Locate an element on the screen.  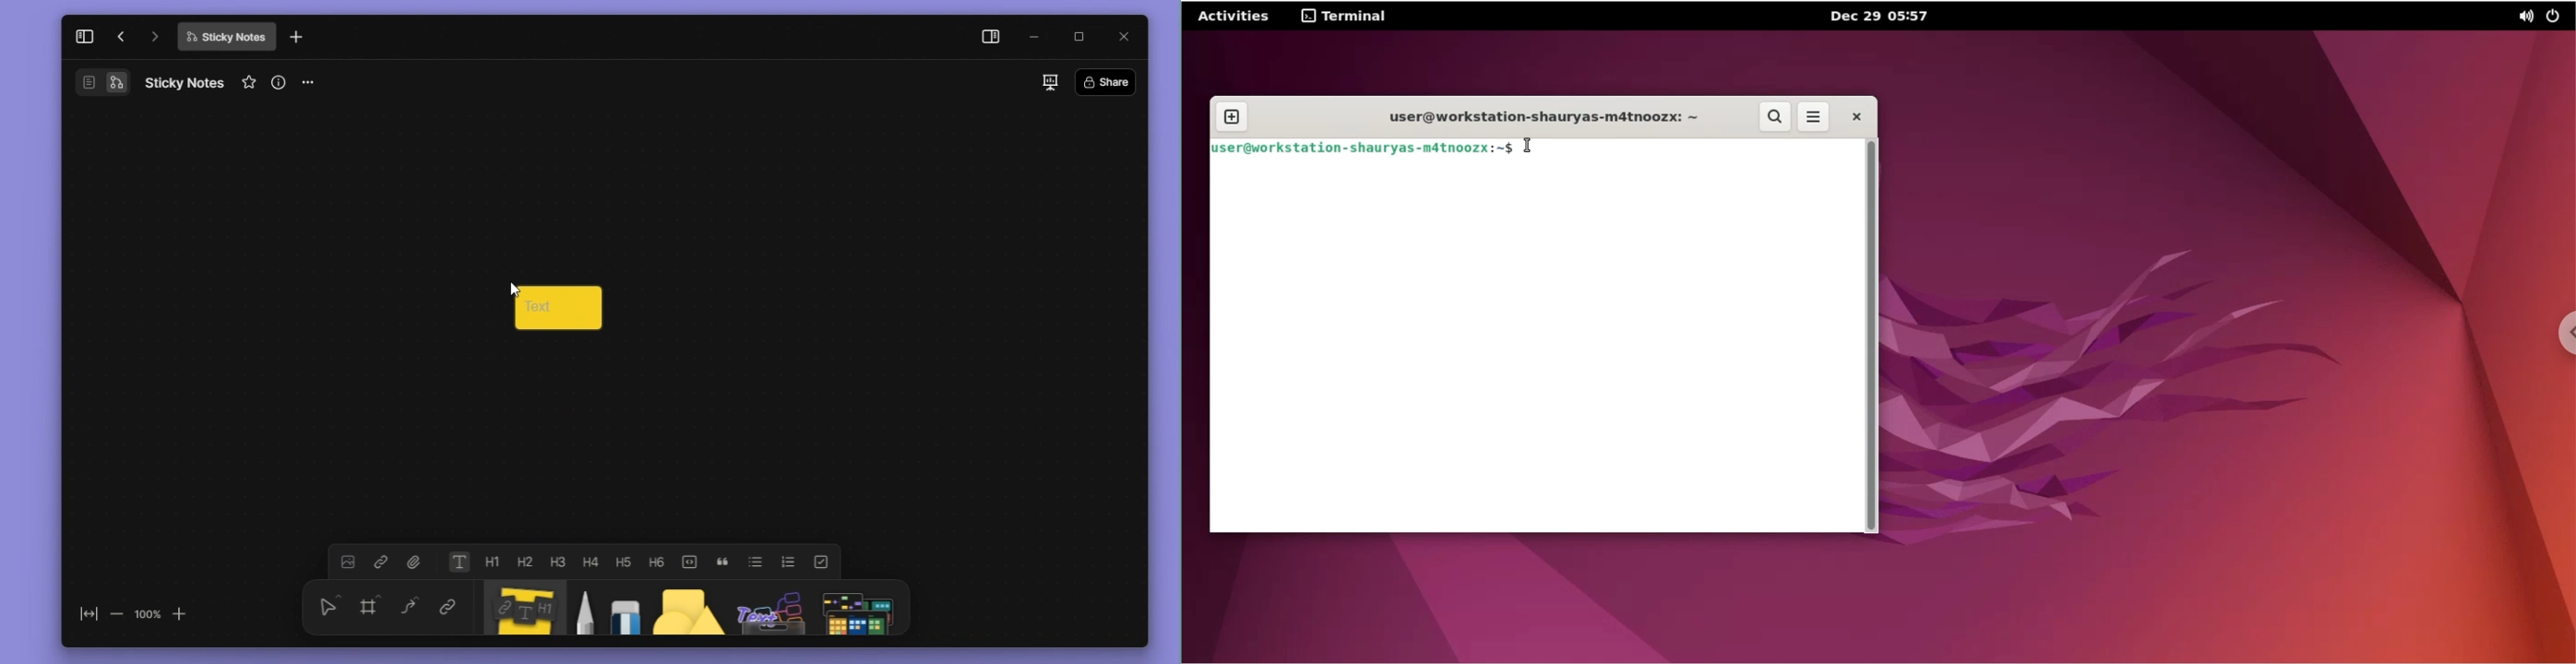
slideshow is located at coordinates (1049, 82).